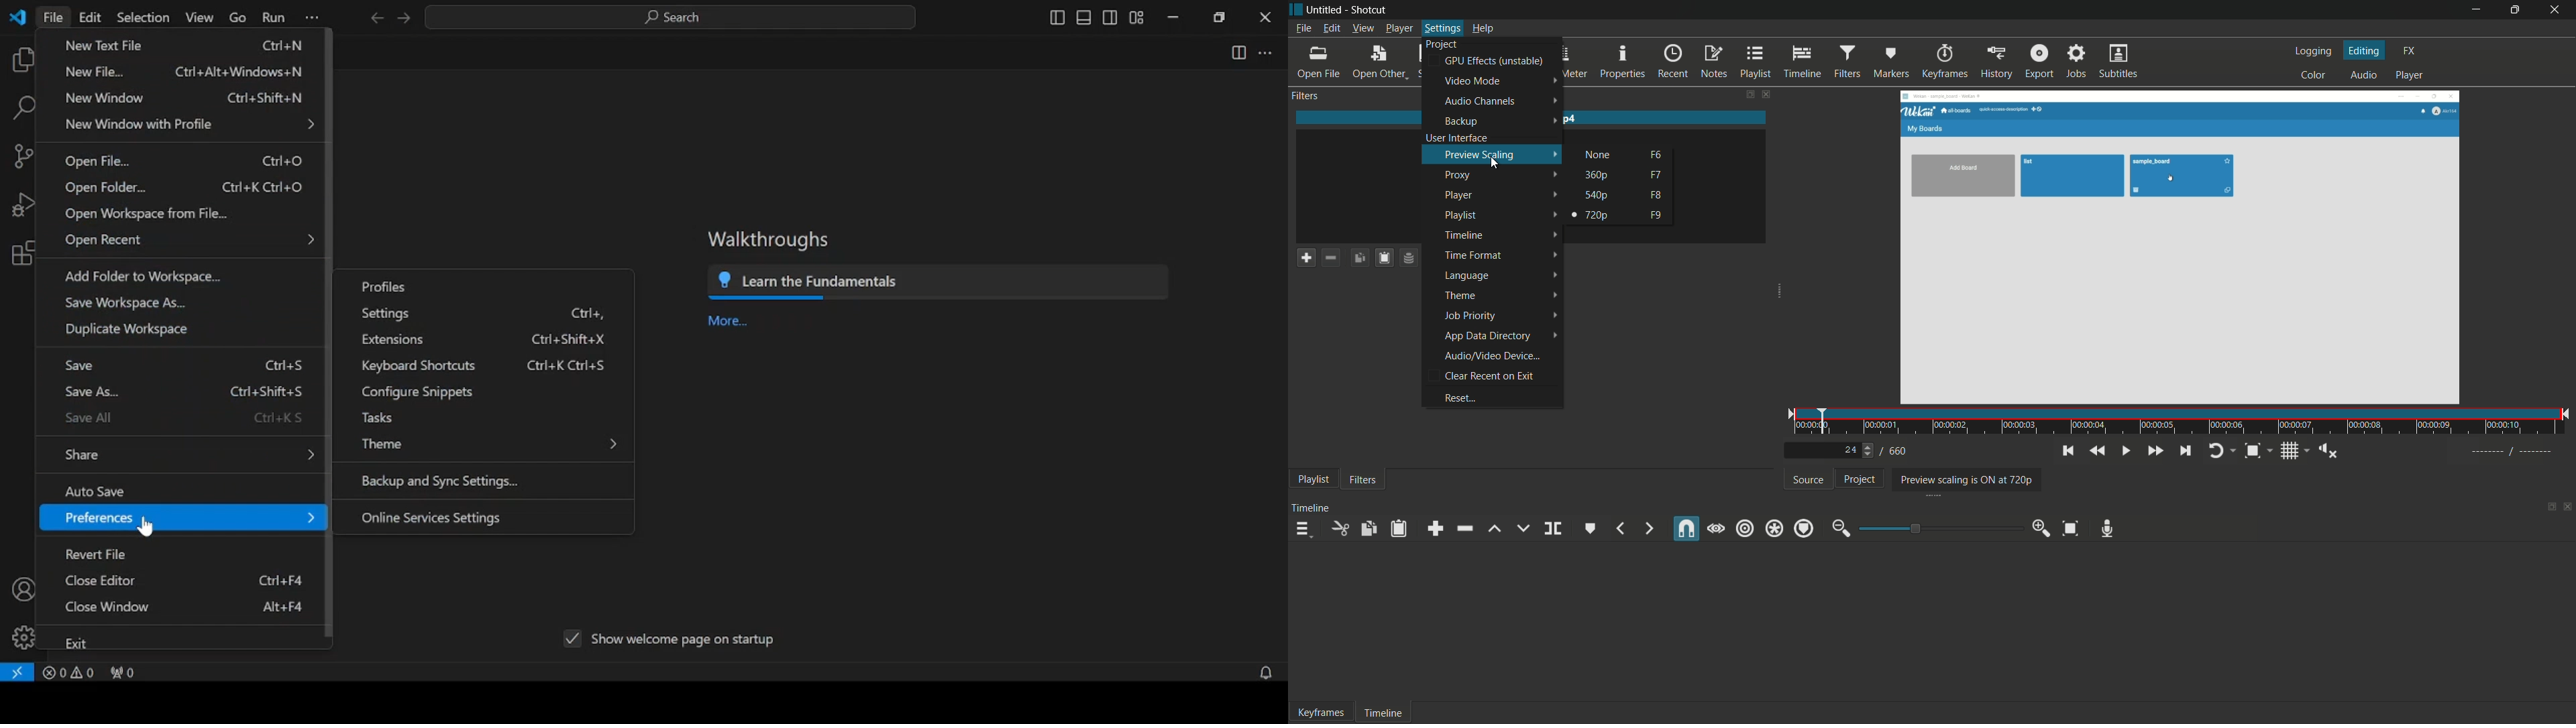 Image resolution: width=2576 pixels, height=728 pixels. What do you see at coordinates (2041, 62) in the screenshot?
I see `export` at bounding box center [2041, 62].